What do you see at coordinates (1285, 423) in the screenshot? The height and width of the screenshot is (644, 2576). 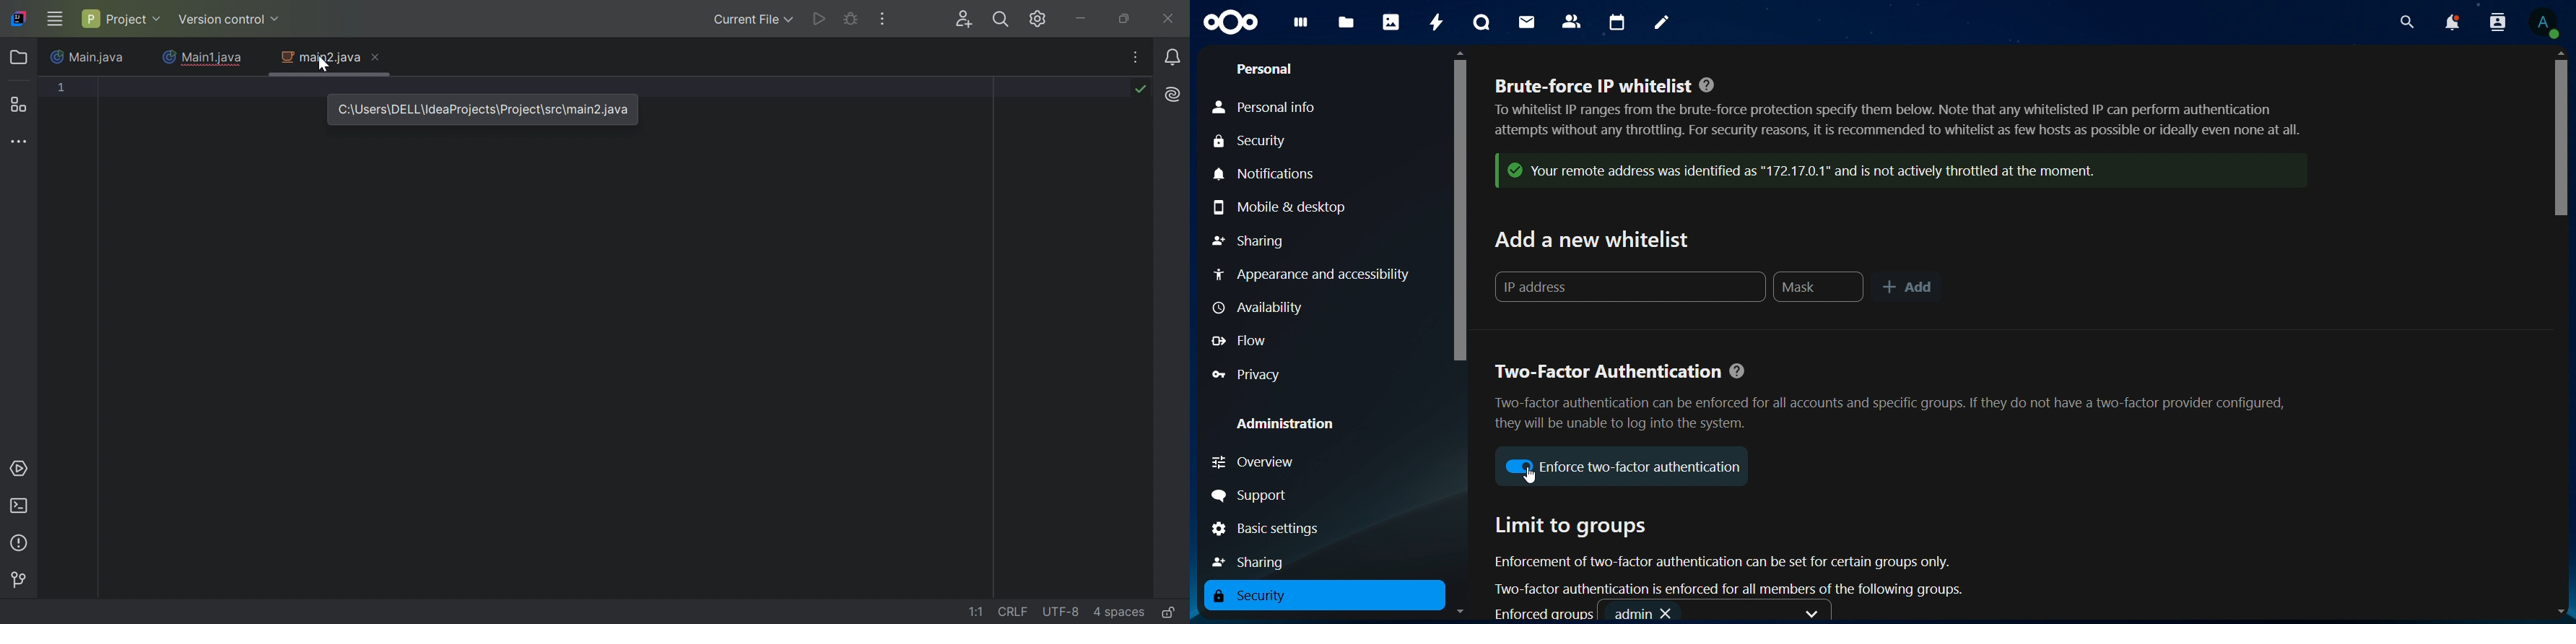 I see `administration` at bounding box center [1285, 423].